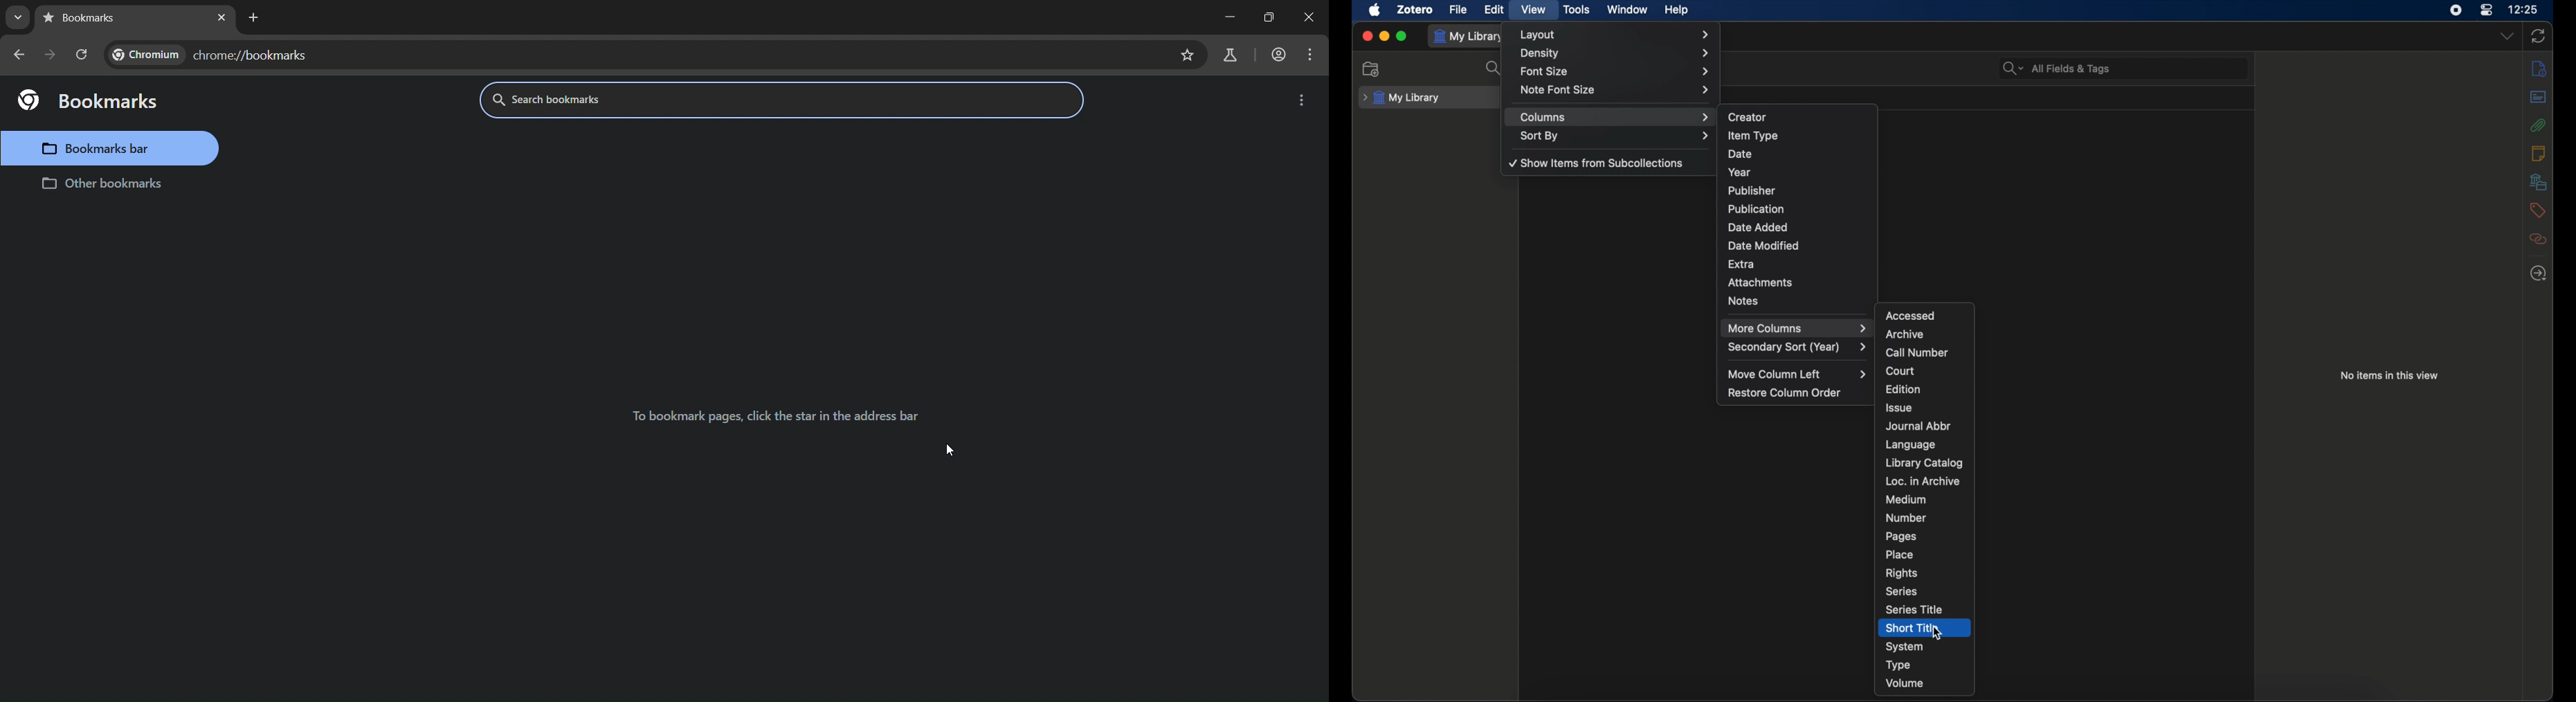 The width and height of the screenshot is (2576, 728). I want to click on accessed, so click(1912, 316).